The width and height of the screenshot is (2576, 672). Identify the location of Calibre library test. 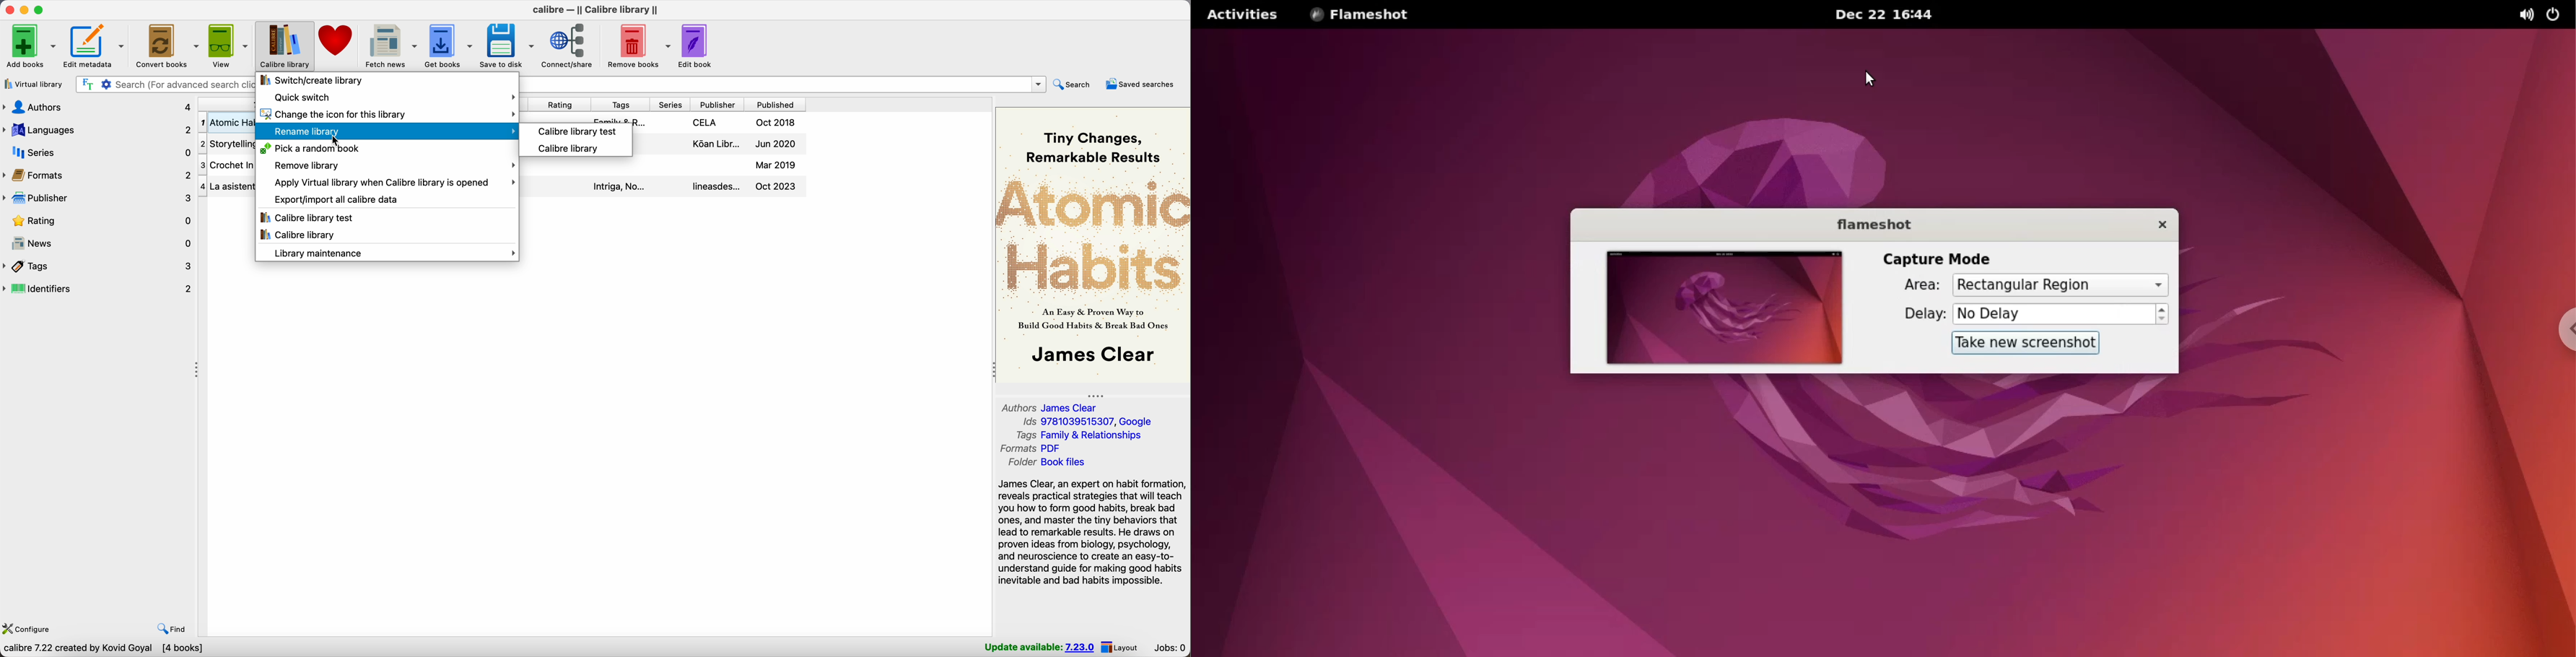
(309, 217).